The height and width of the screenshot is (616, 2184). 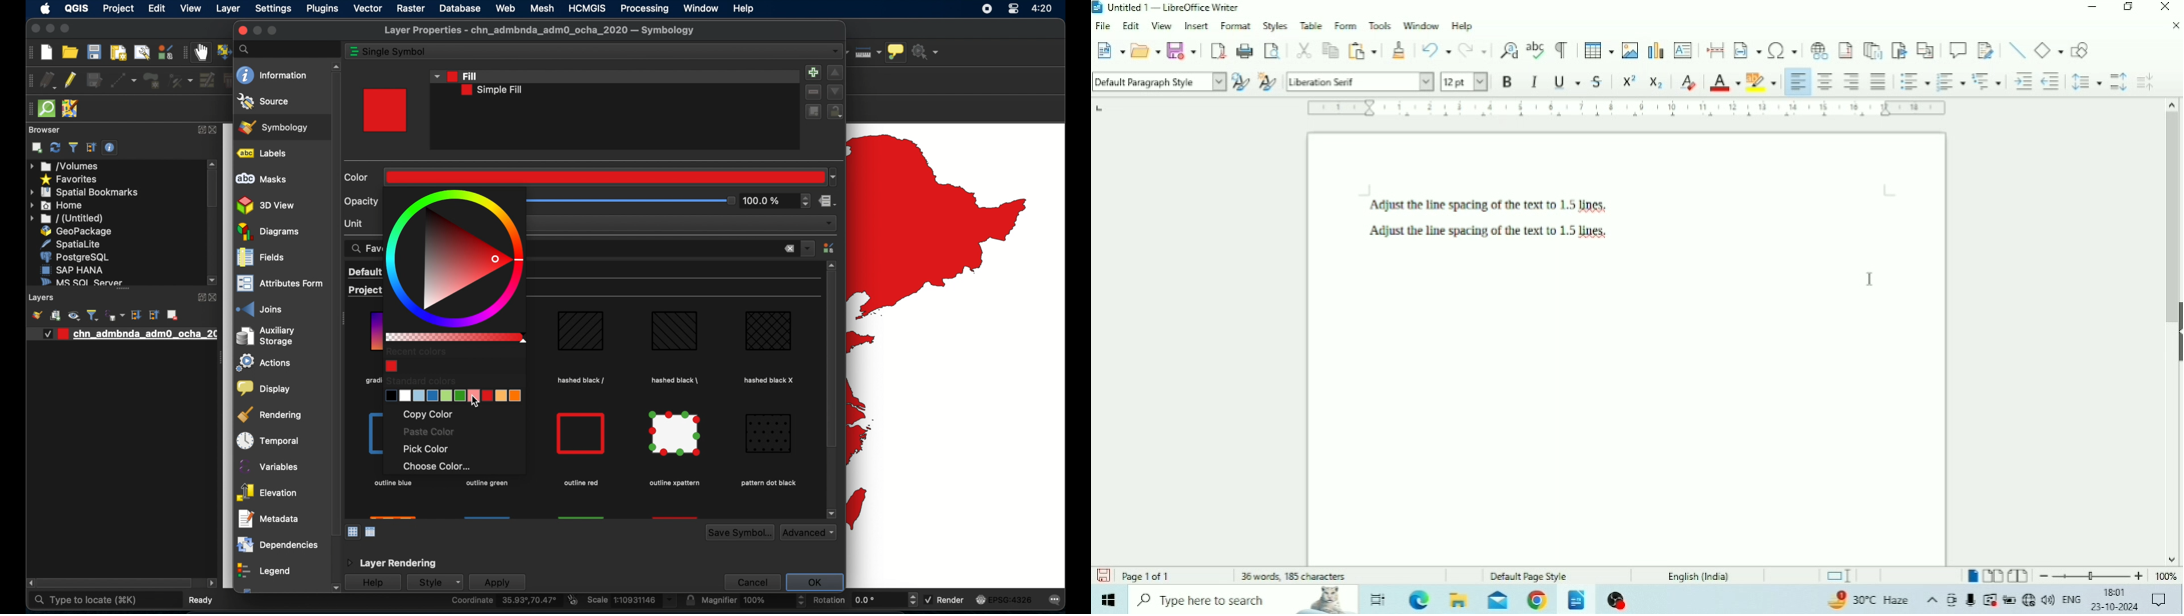 I want to click on Table, so click(x=1312, y=25).